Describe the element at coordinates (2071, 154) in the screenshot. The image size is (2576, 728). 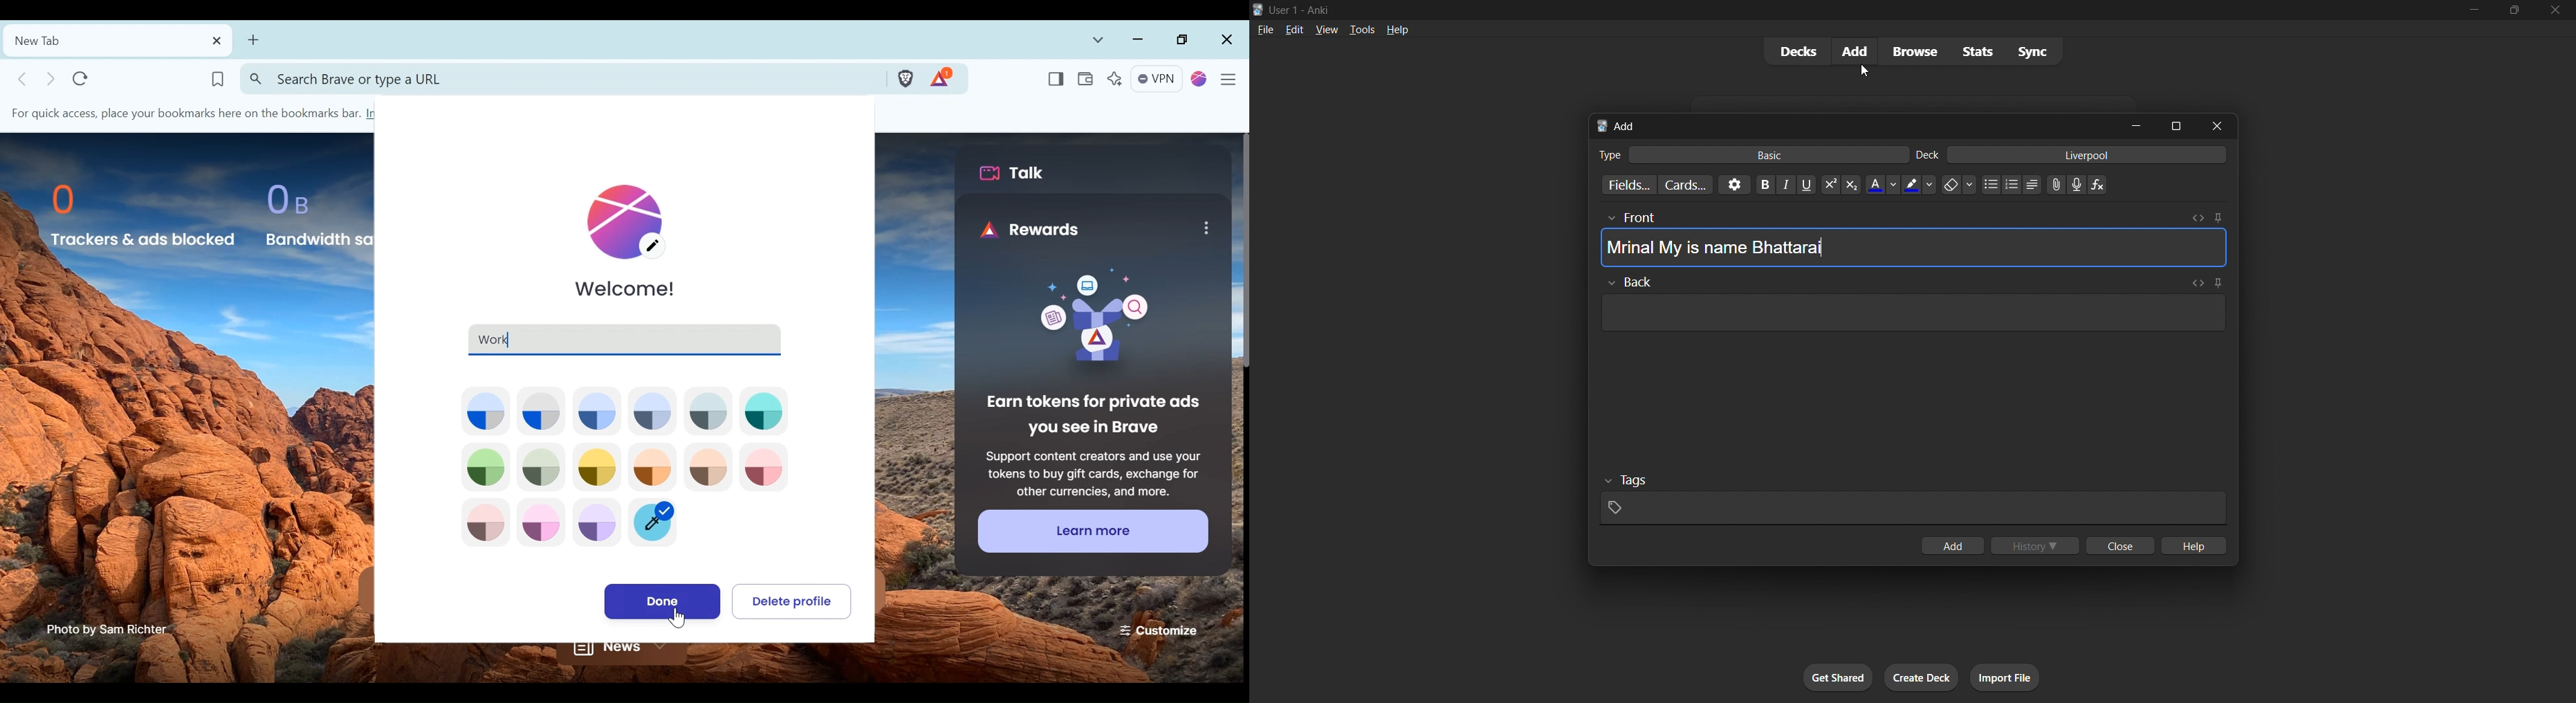
I see `liverpool deck input filed` at that location.